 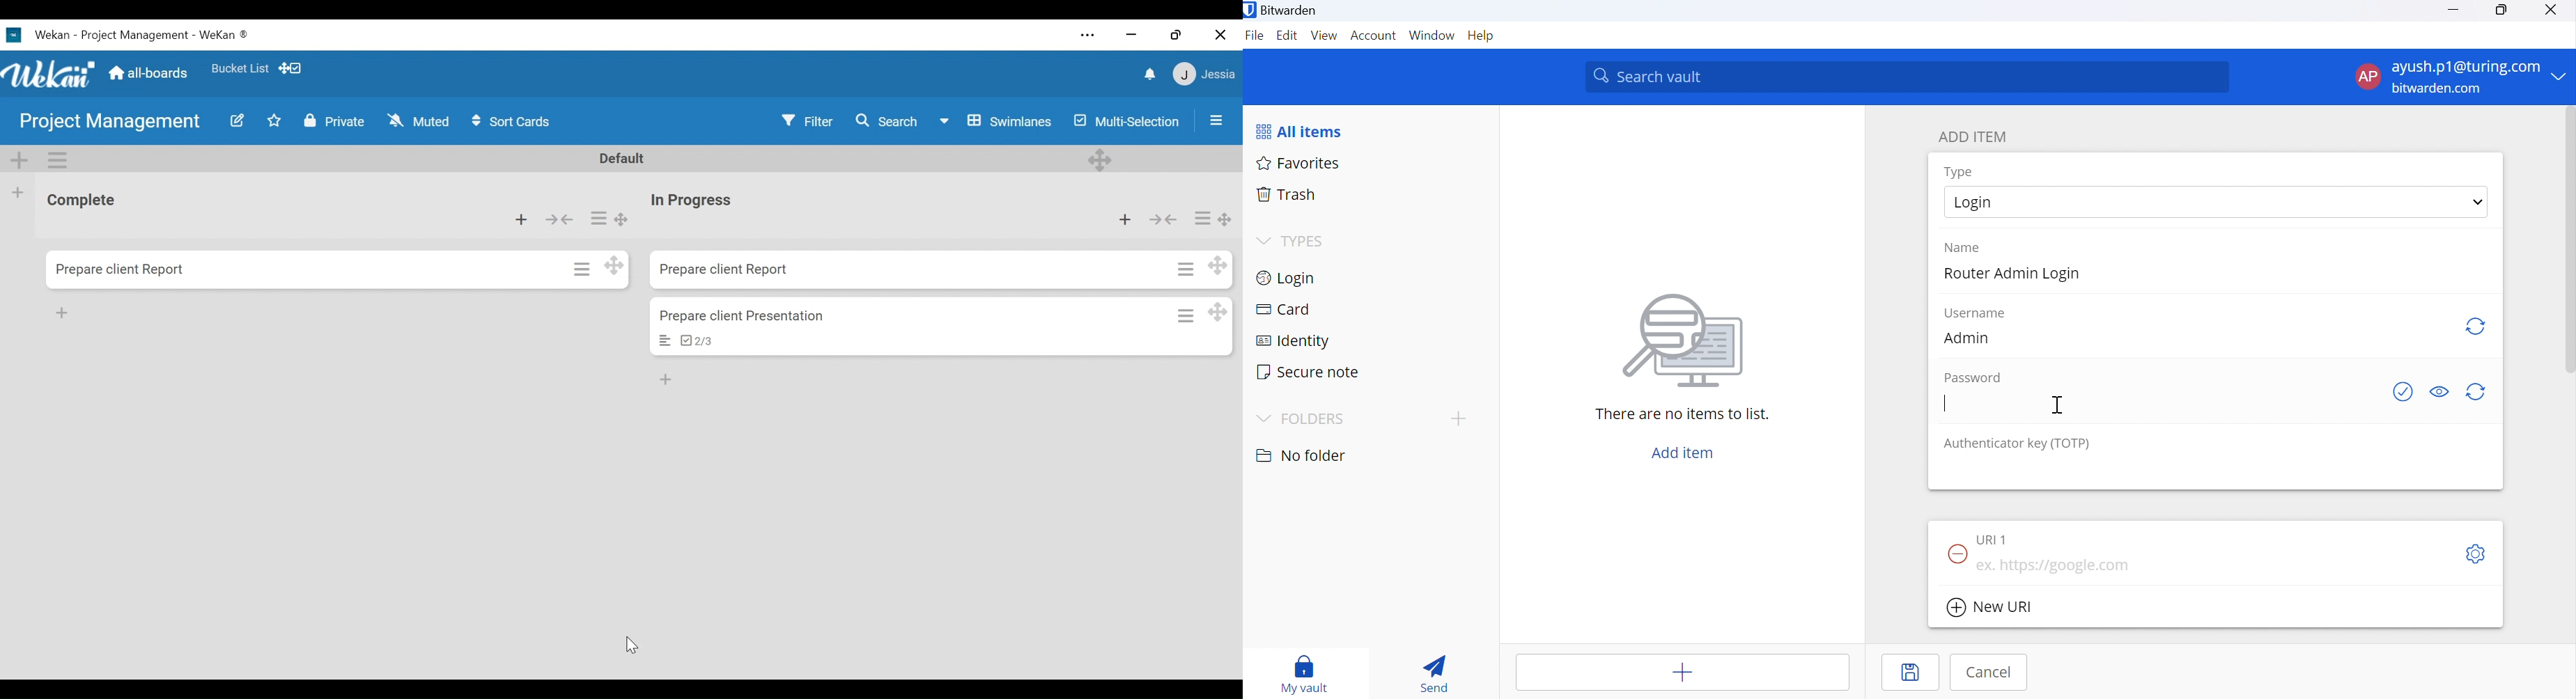 What do you see at coordinates (666, 341) in the screenshot?
I see `Description` at bounding box center [666, 341].